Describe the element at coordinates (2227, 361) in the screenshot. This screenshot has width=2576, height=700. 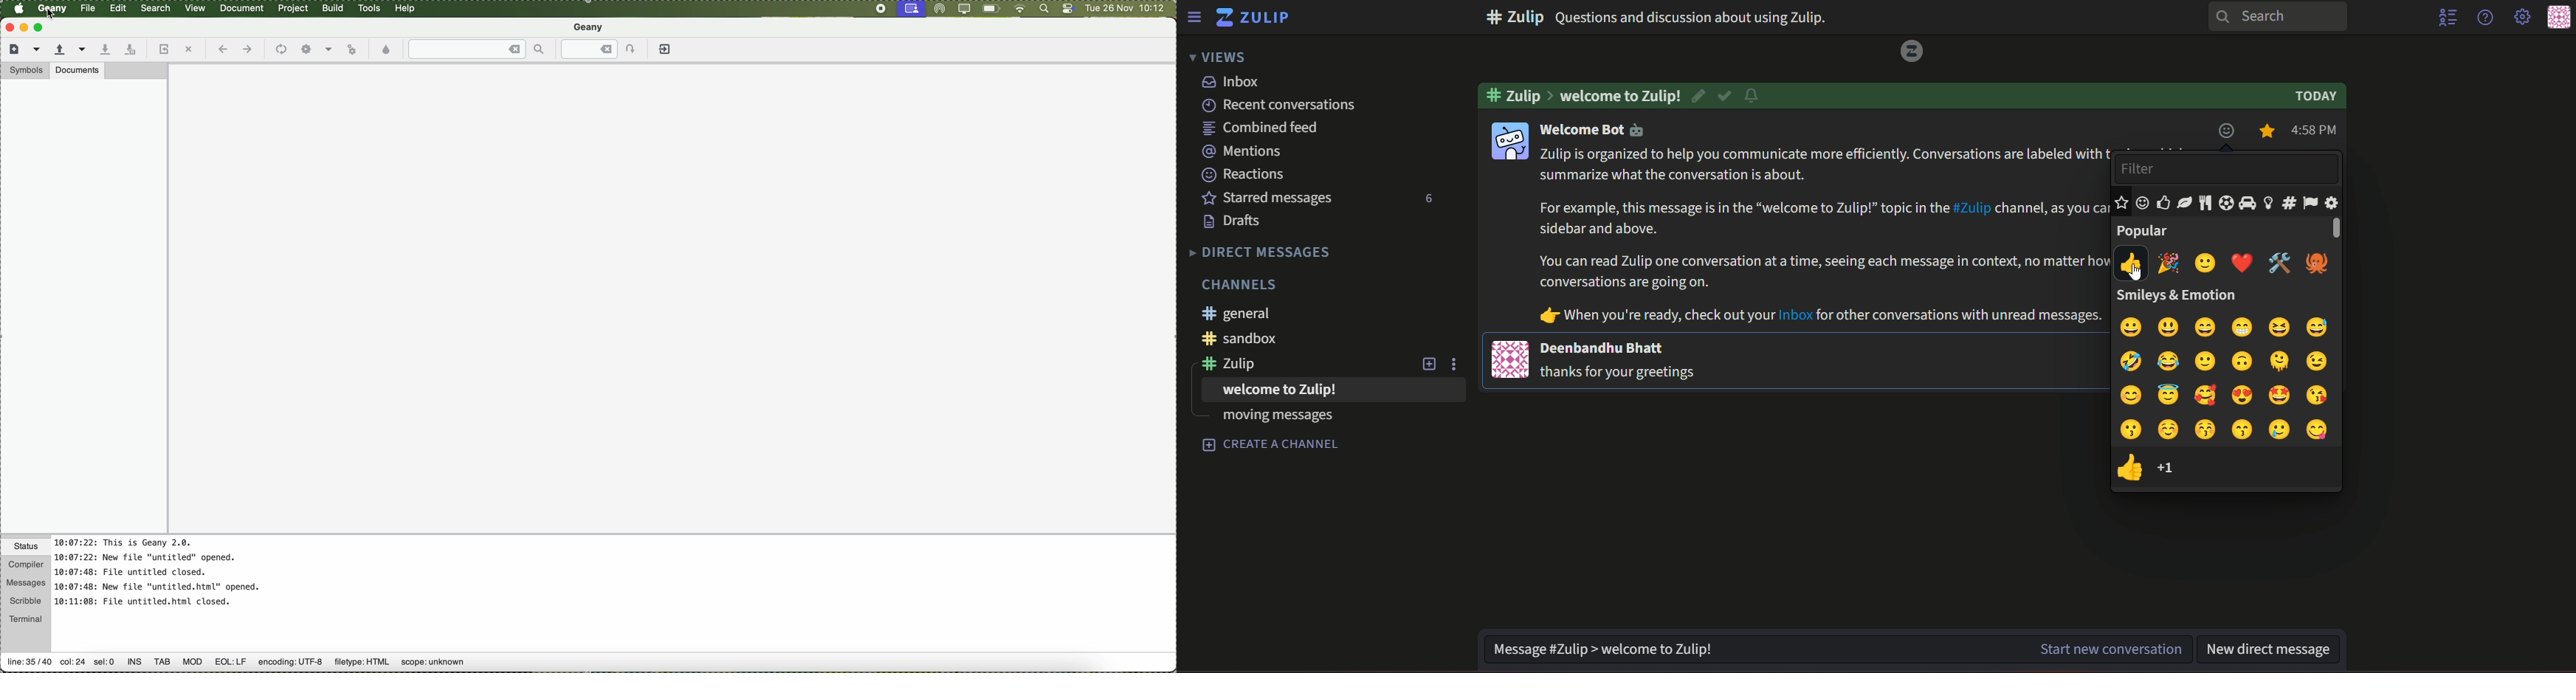
I see `emoji` at that location.